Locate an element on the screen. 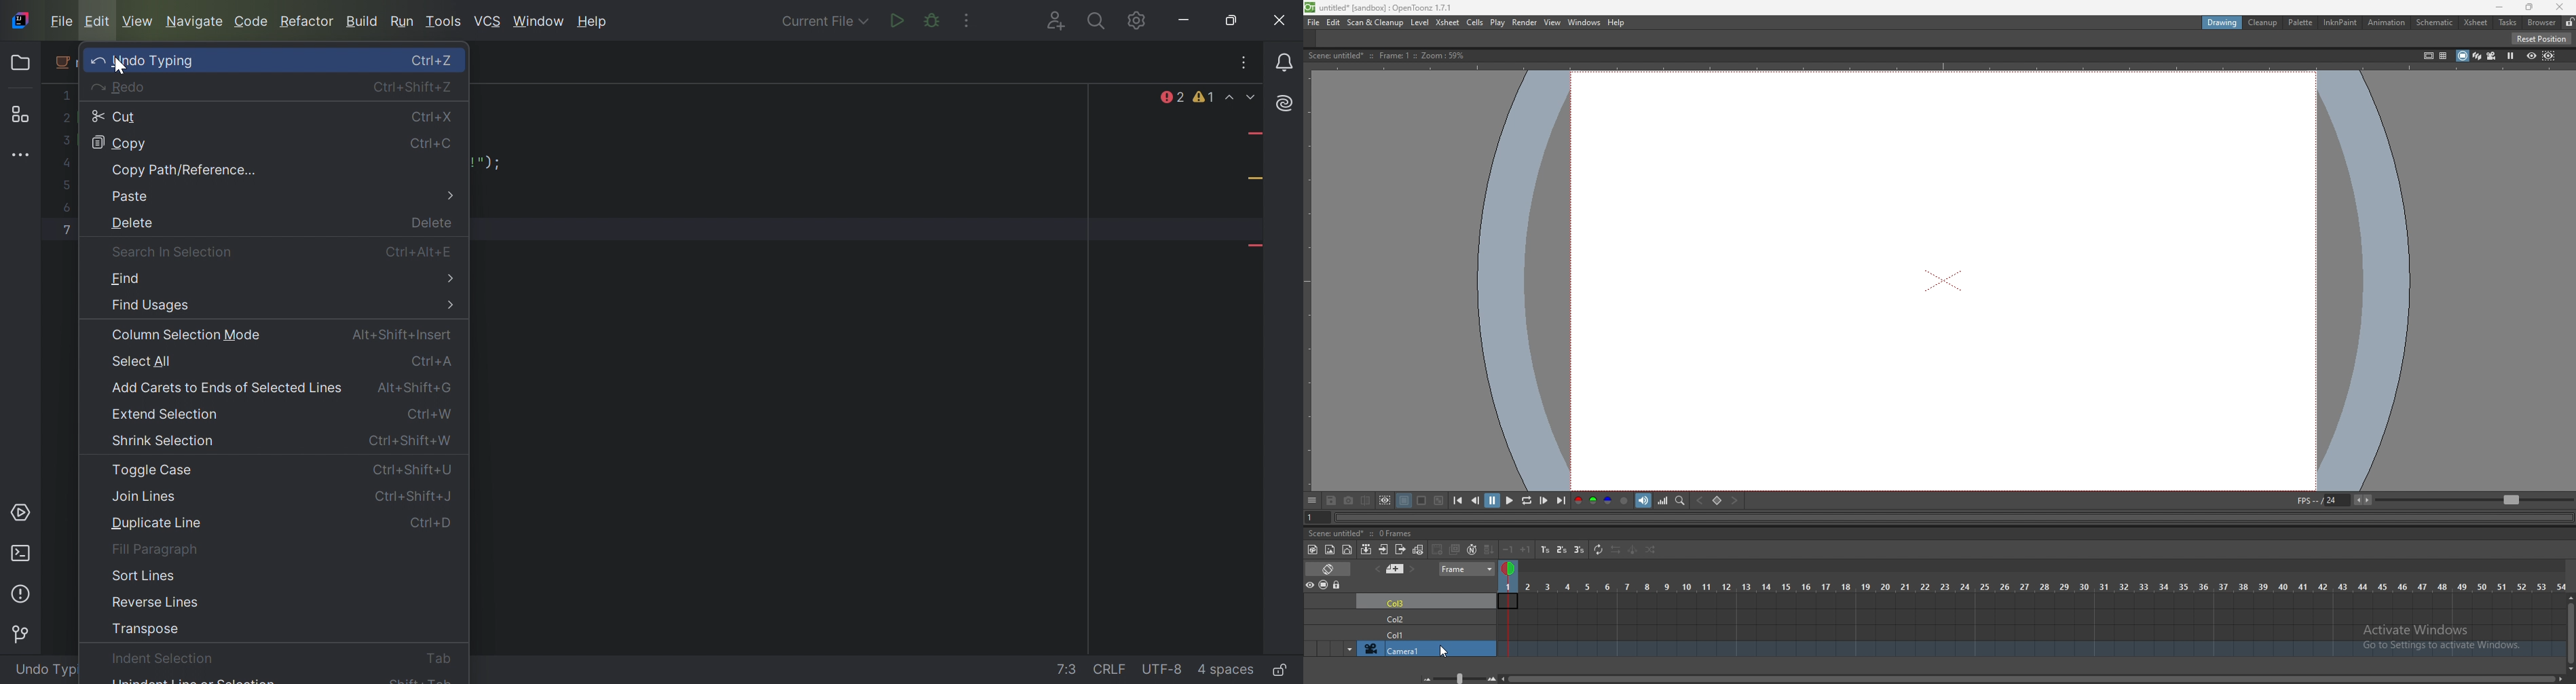 The width and height of the screenshot is (2576, 700). play is located at coordinates (1498, 23).